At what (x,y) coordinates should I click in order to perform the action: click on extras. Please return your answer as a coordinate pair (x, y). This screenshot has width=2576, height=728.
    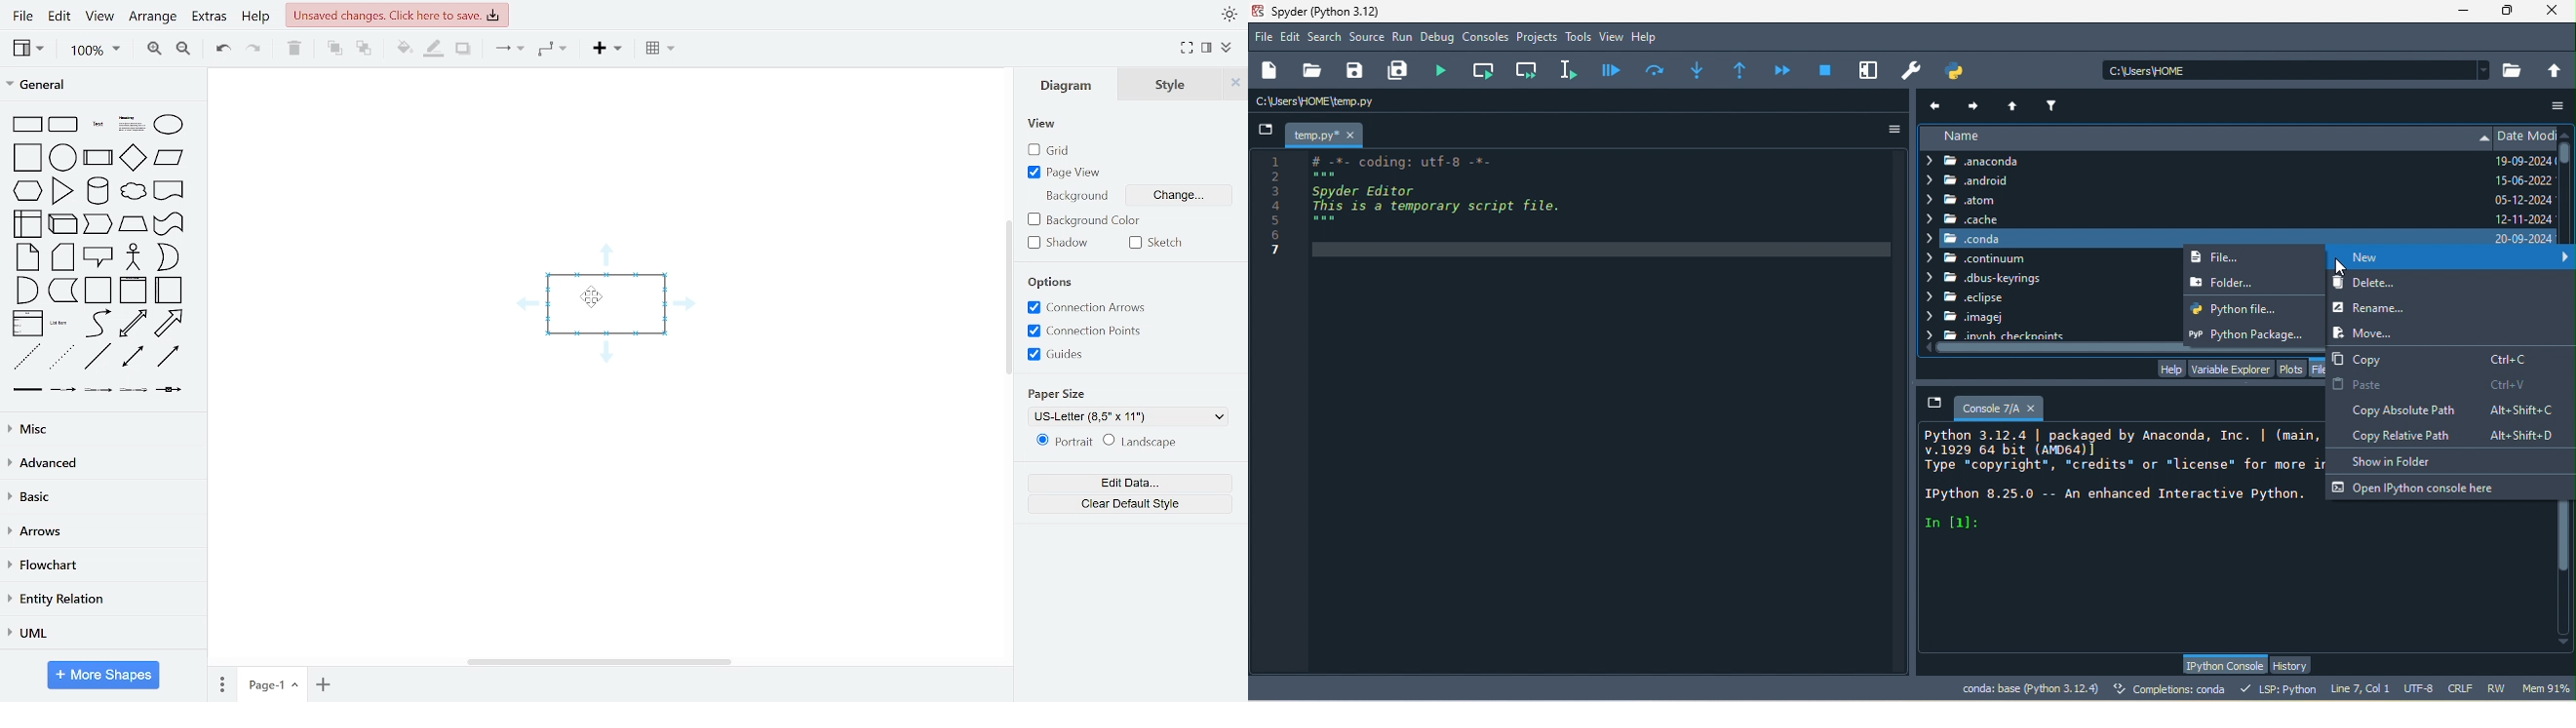
    Looking at the image, I should click on (210, 19).